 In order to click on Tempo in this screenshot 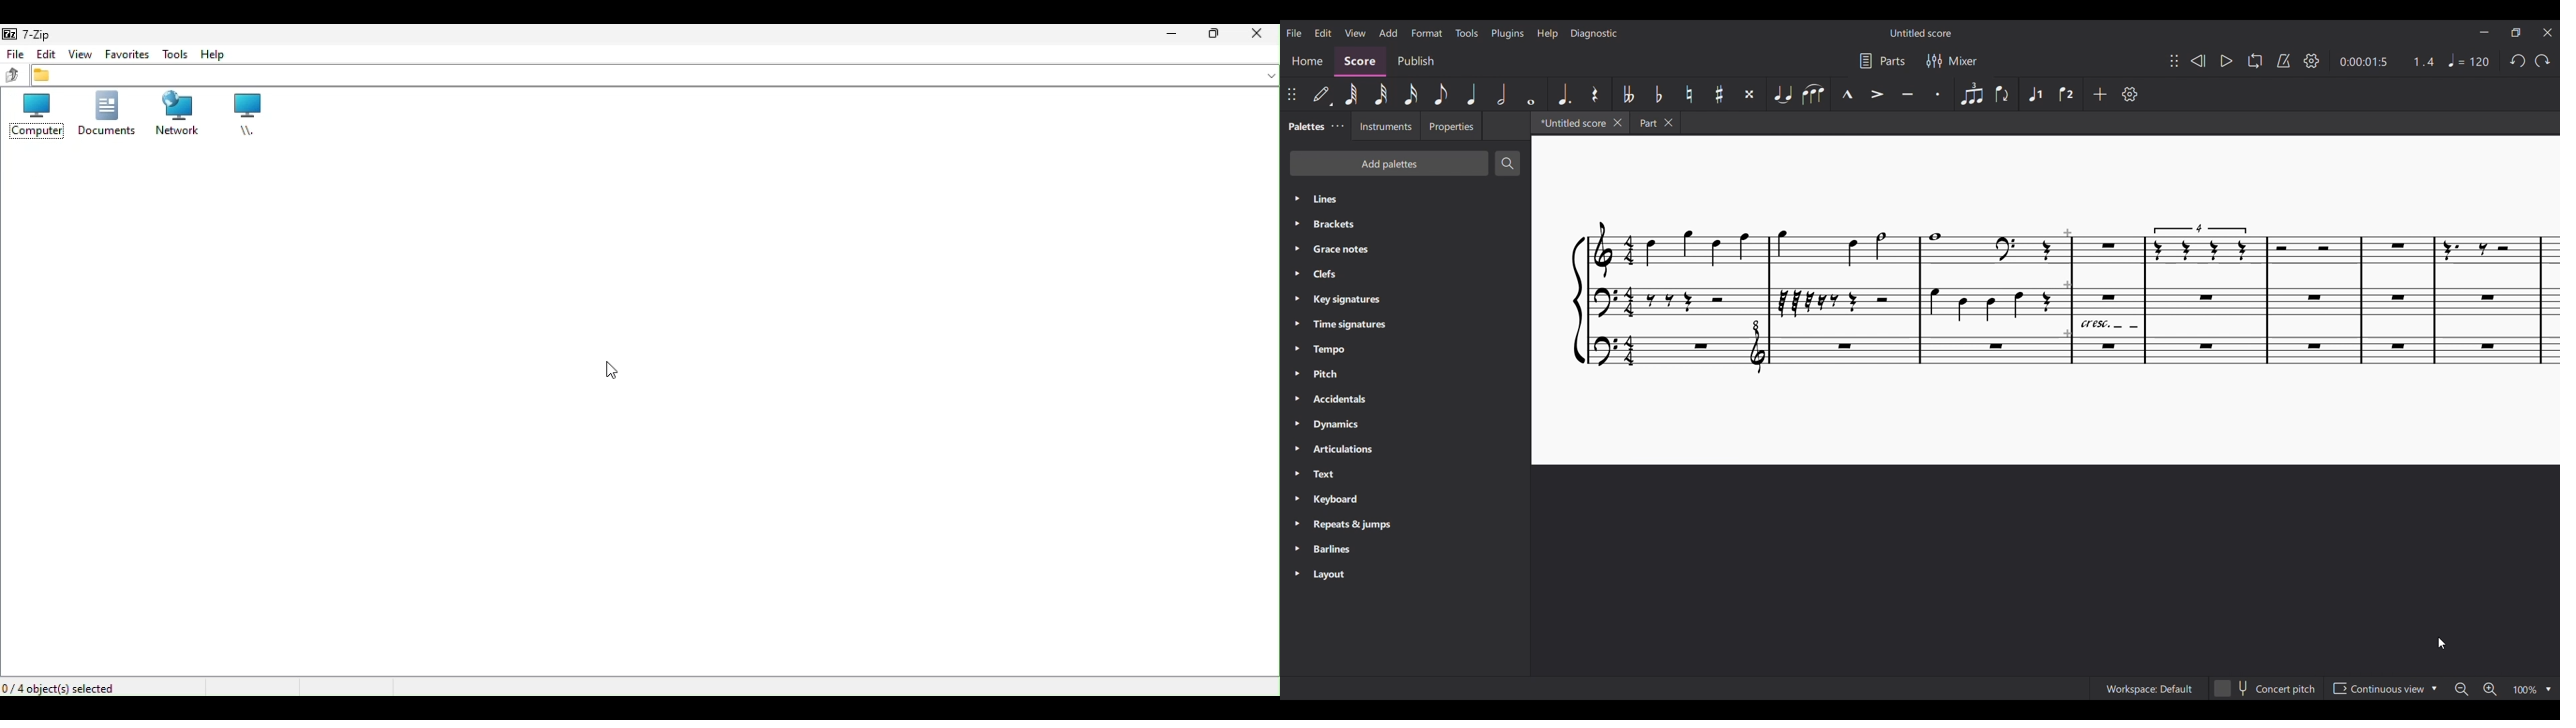, I will do `click(2468, 61)`.